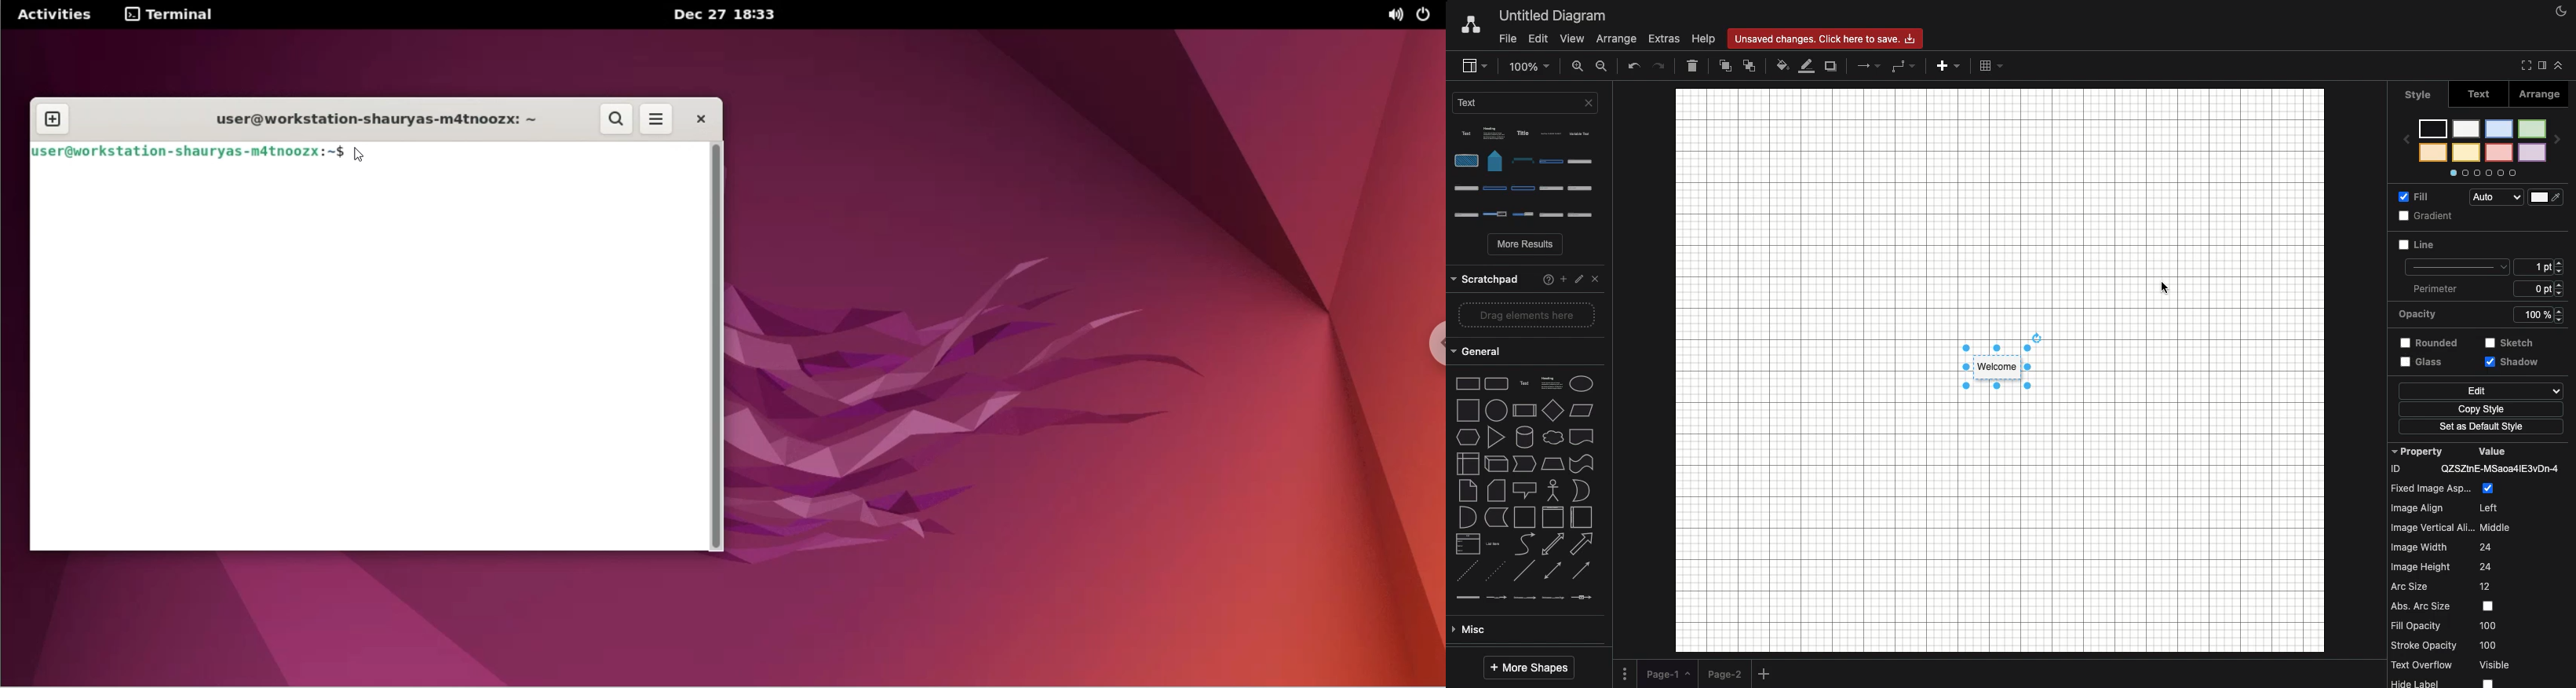 This screenshot has width=2576, height=700. Describe the element at coordinates (1505, 39) in the screenshot. I see `File` at that location.